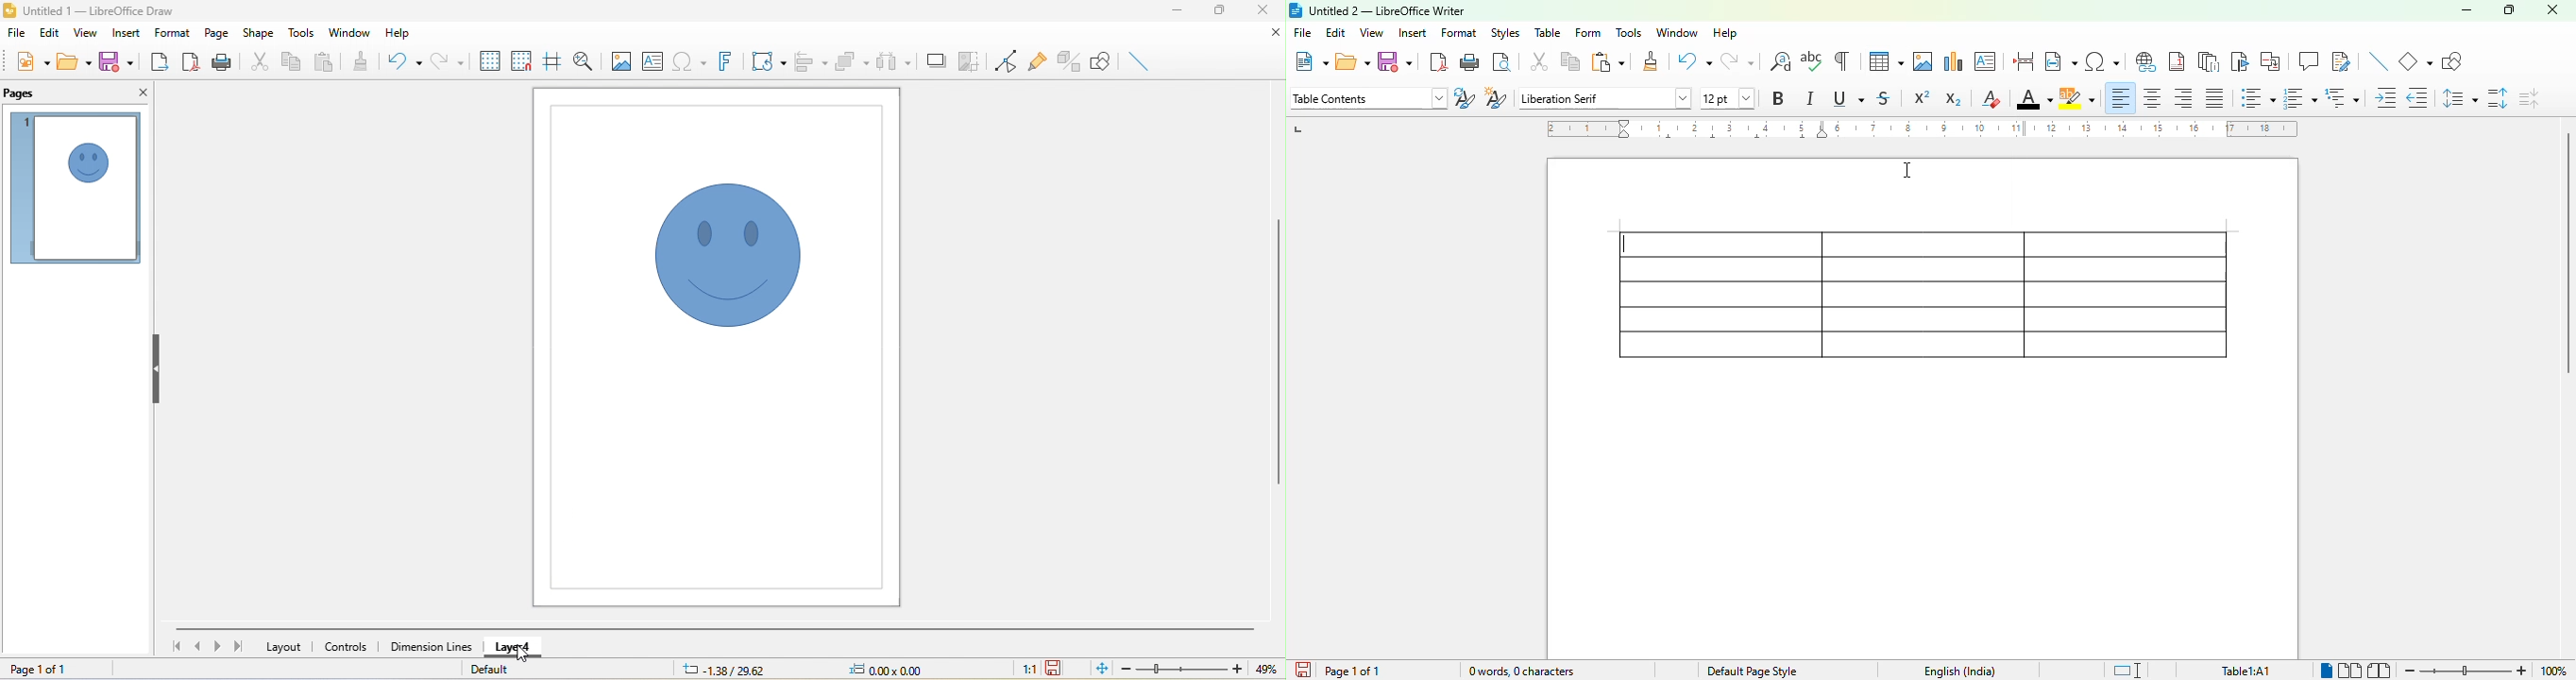 This screenshot has height=700, width=2576. Describe the element at coordinates (1367, 97) in the screenshot. I see `set page style` at that location.